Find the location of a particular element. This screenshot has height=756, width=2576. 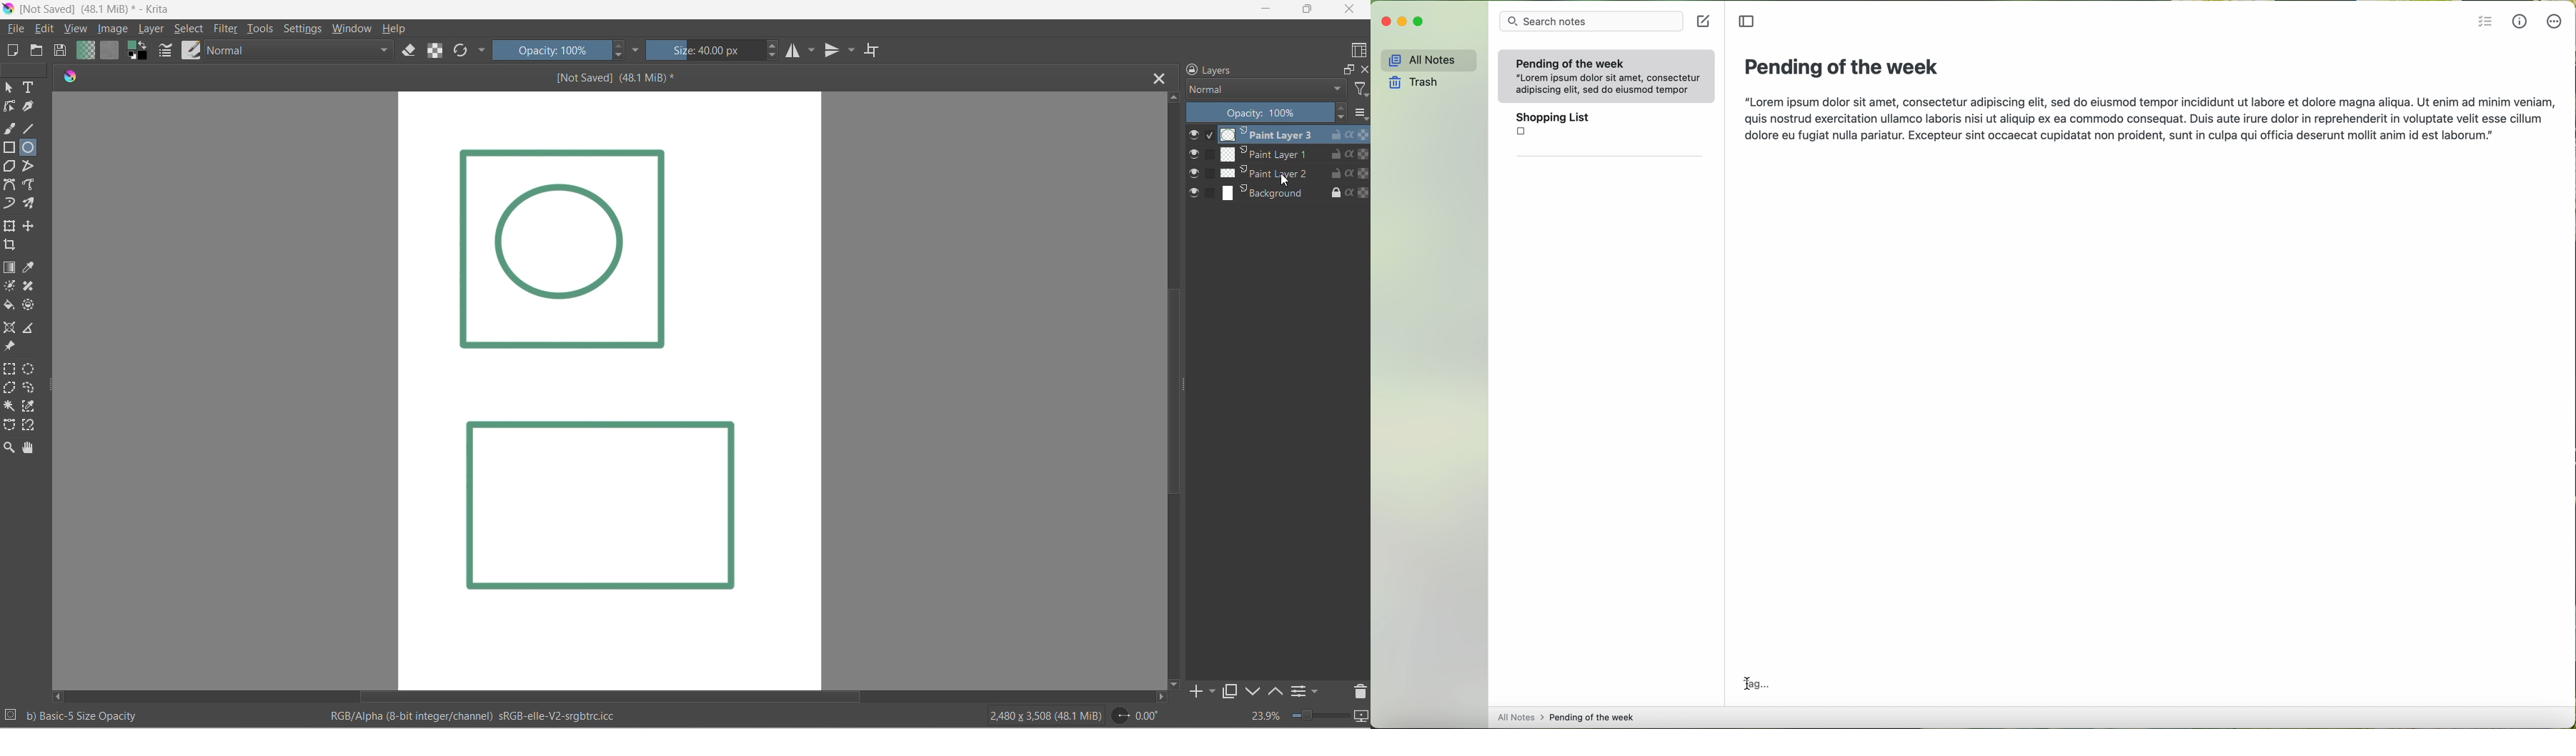

scrollbar is located at coordinates (735, 698).